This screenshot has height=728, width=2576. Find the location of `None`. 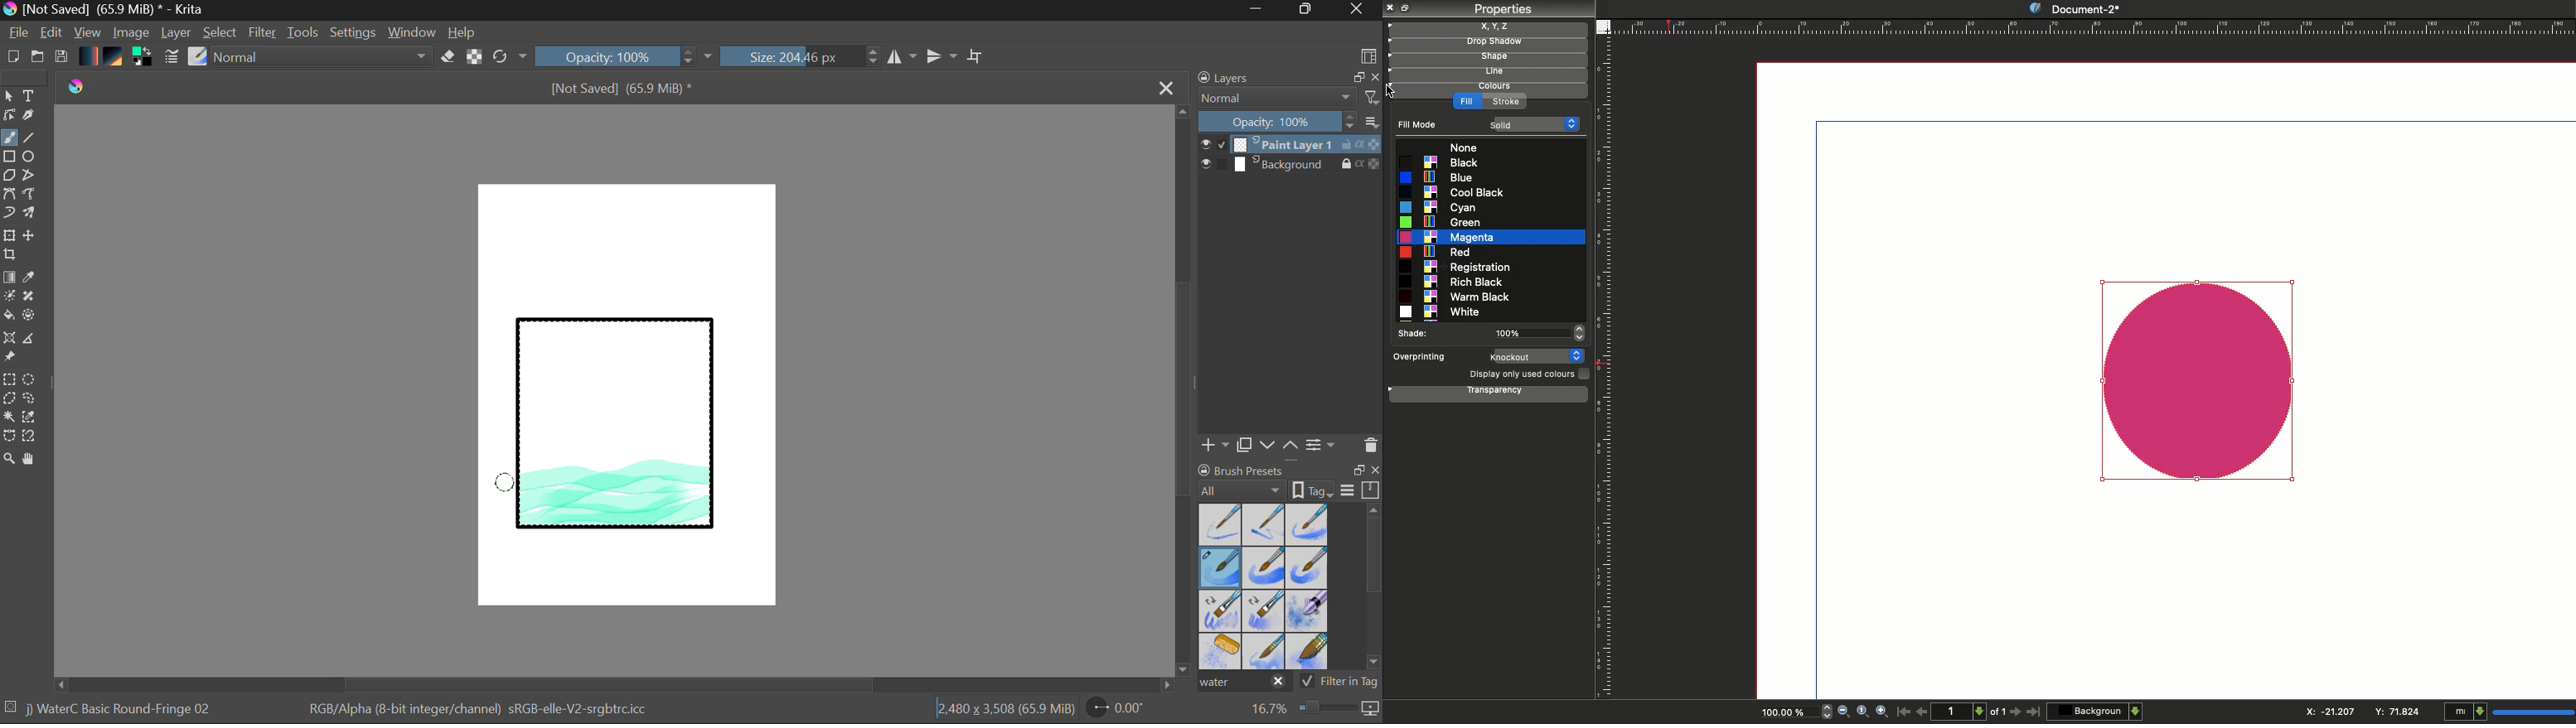

None is located at coordinates (1460, 147).